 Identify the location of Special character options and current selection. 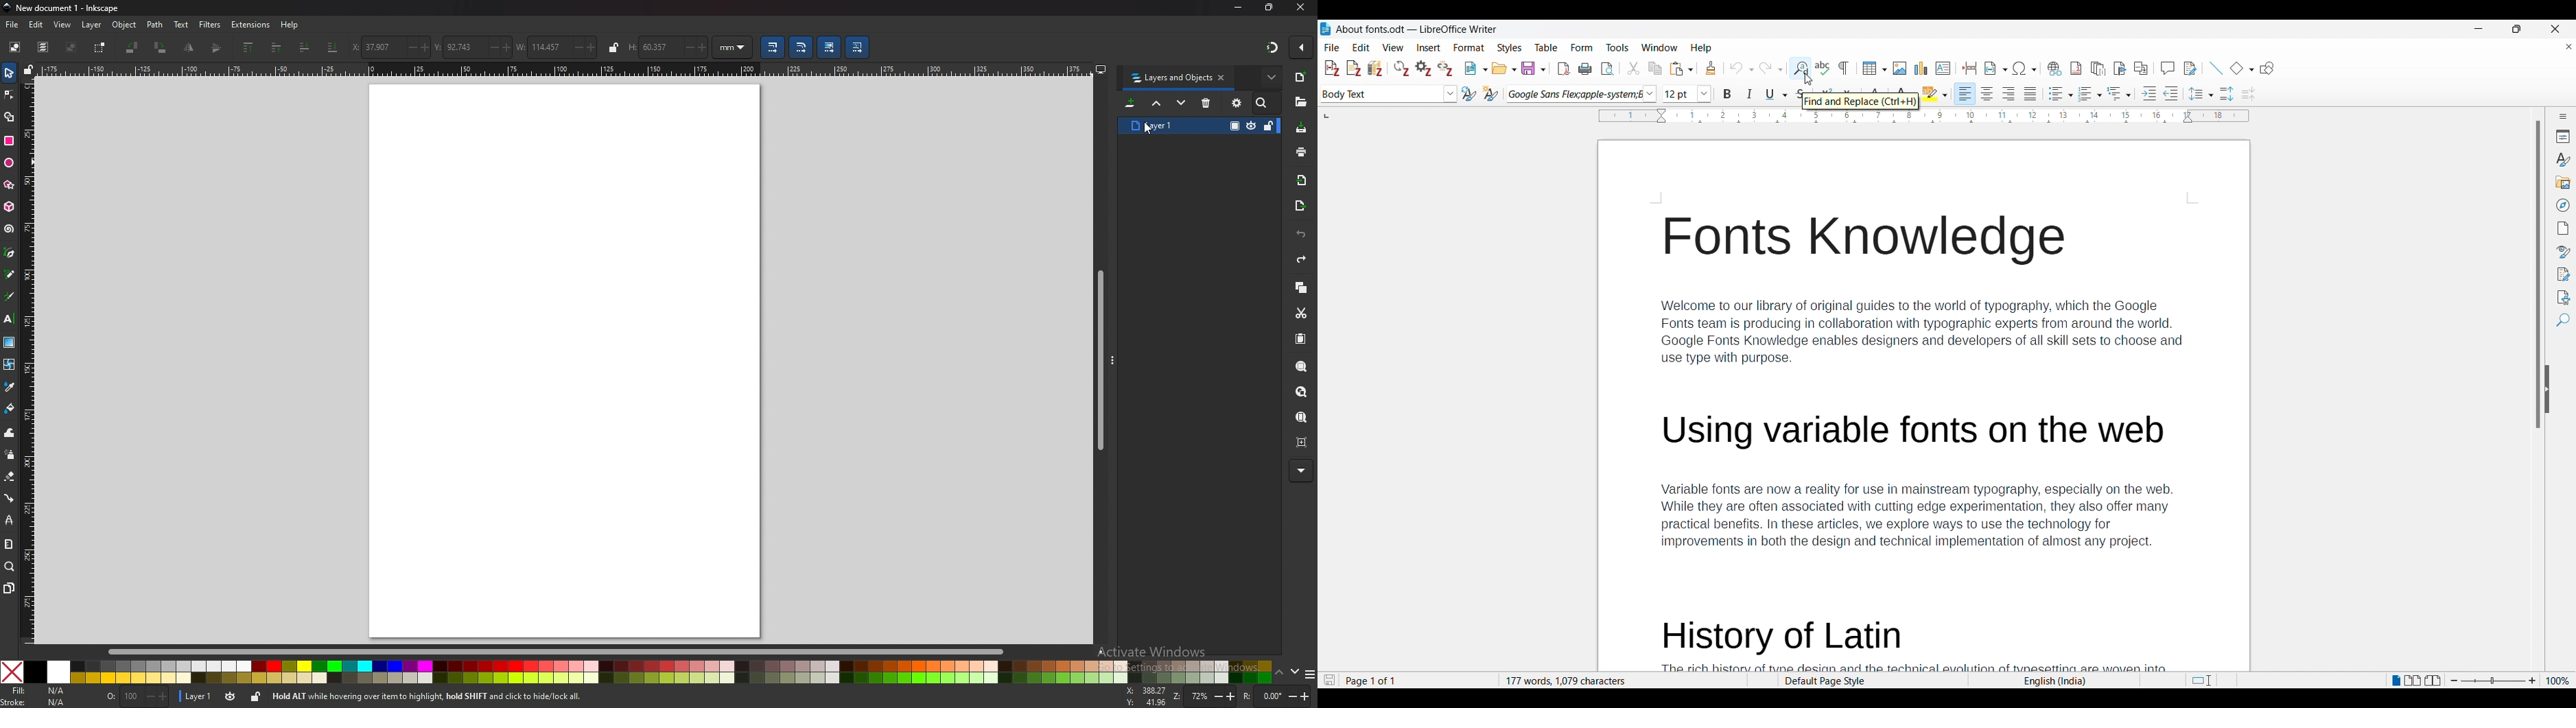
(2025, 68).